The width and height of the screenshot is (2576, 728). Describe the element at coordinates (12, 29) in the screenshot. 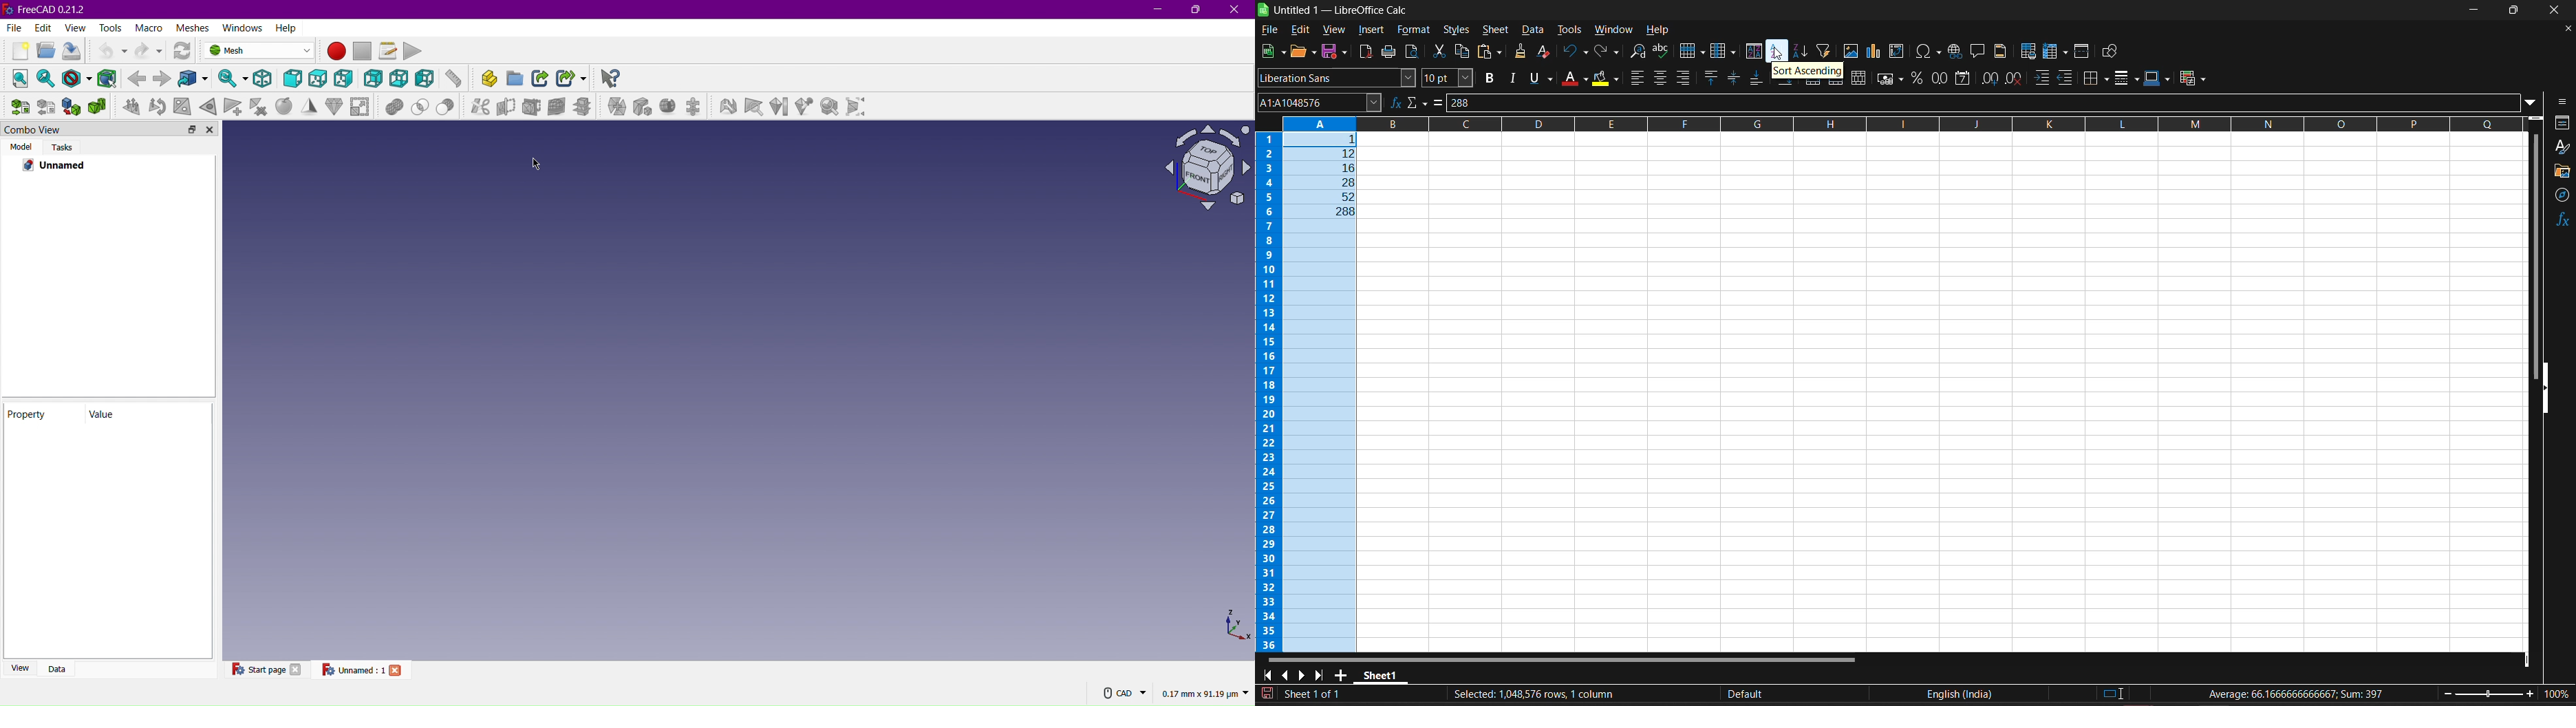

I see `File` at that location.